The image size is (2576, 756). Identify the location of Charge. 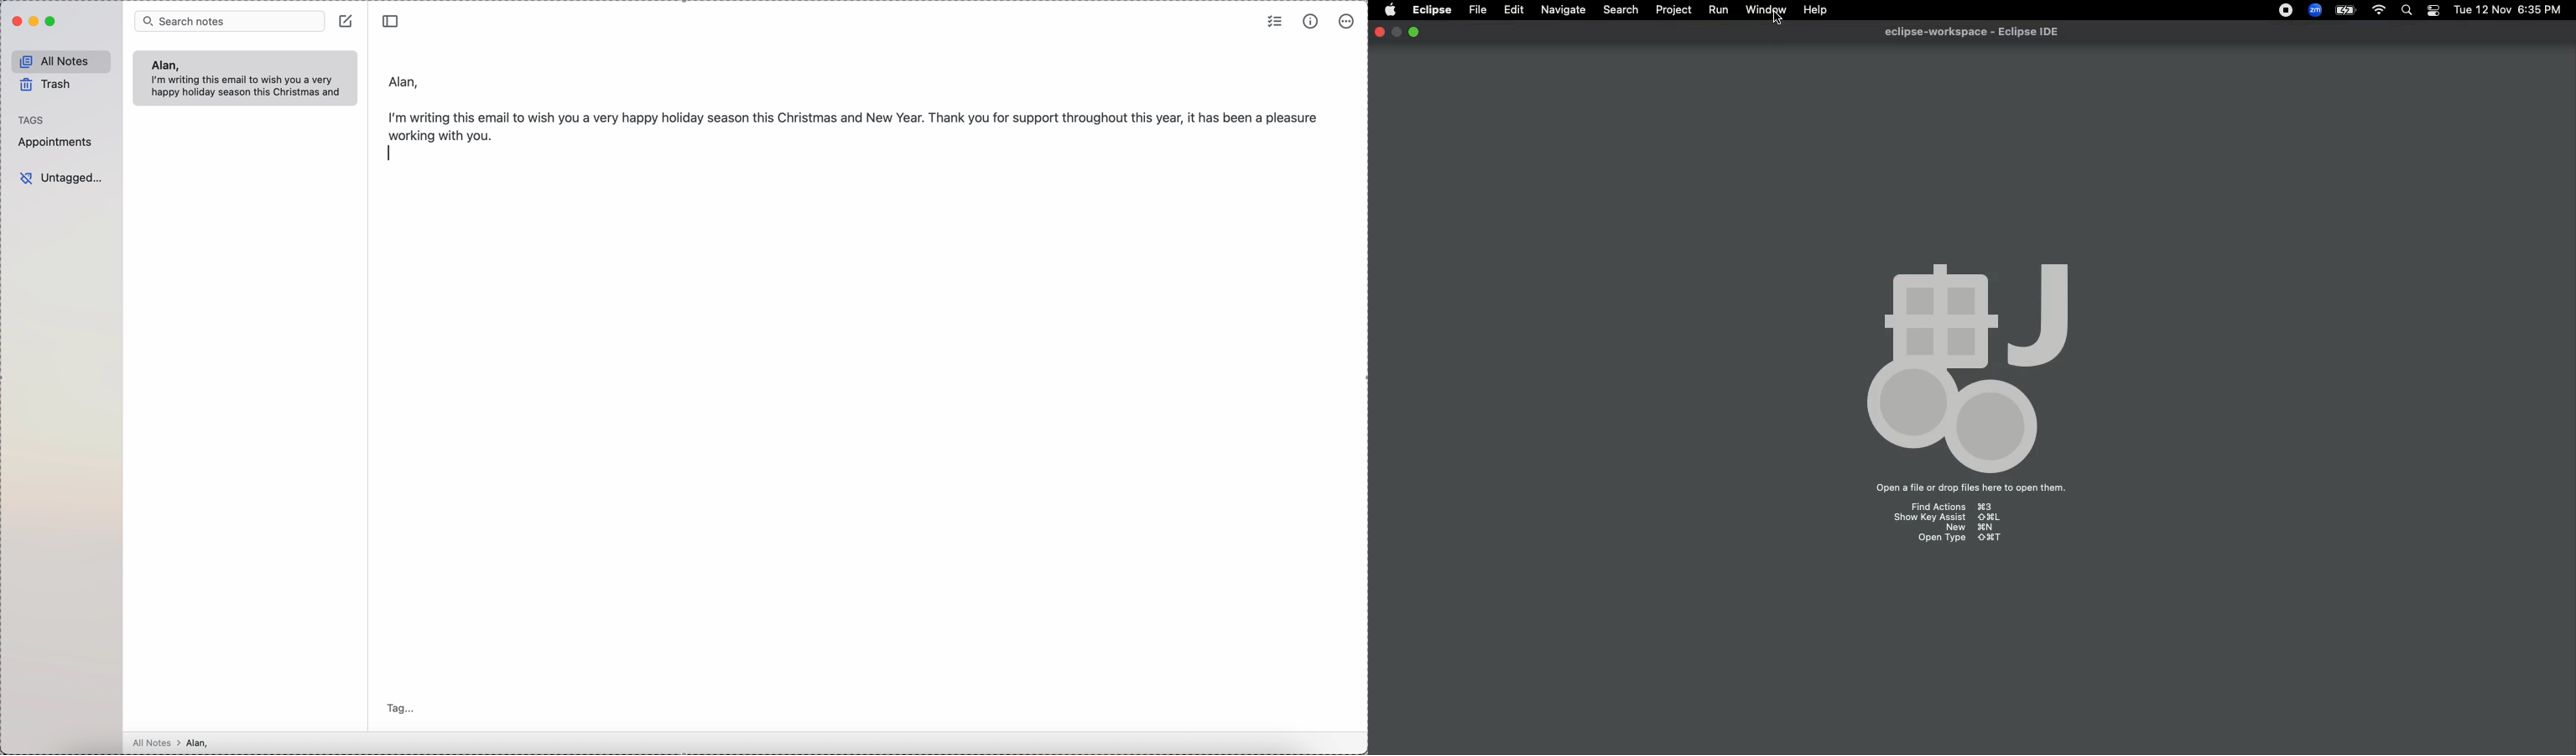
(2344, 10).